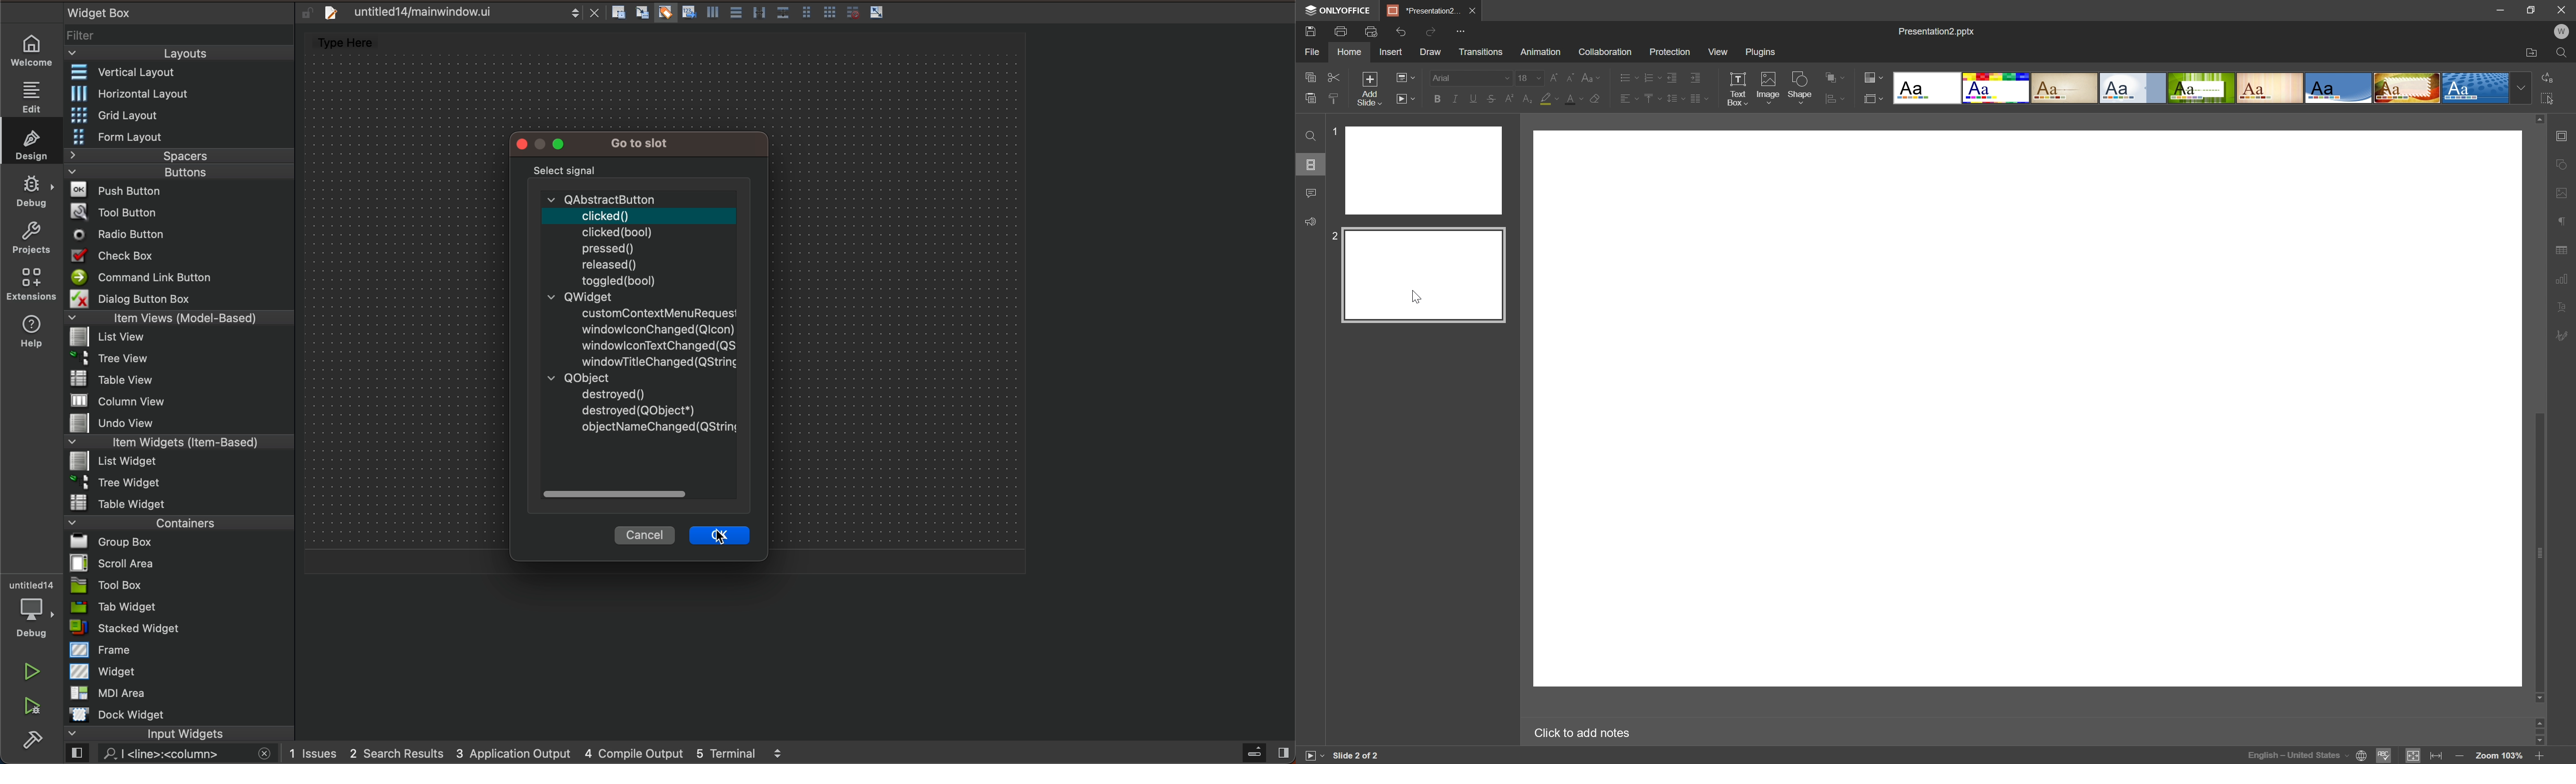 This screenshot has width=2576, height=784. I want to click on Clear style, so click(1596, 101).